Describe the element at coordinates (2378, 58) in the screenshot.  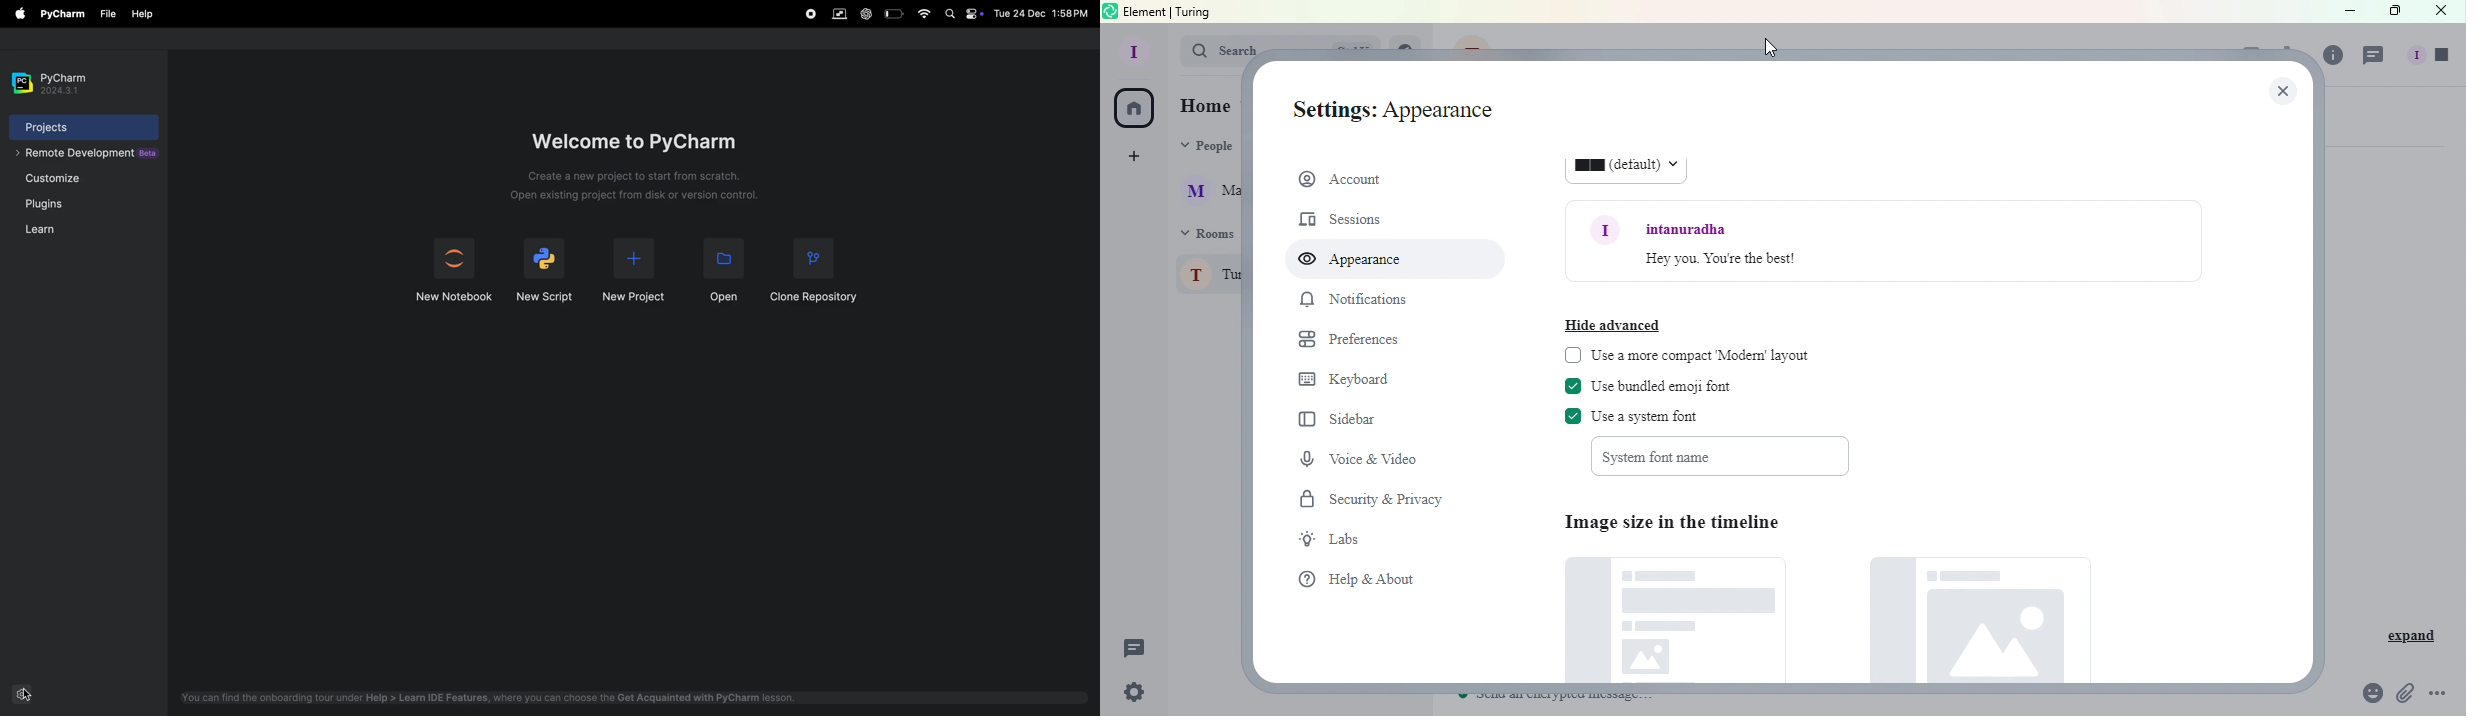
I see `Threads` at that location.